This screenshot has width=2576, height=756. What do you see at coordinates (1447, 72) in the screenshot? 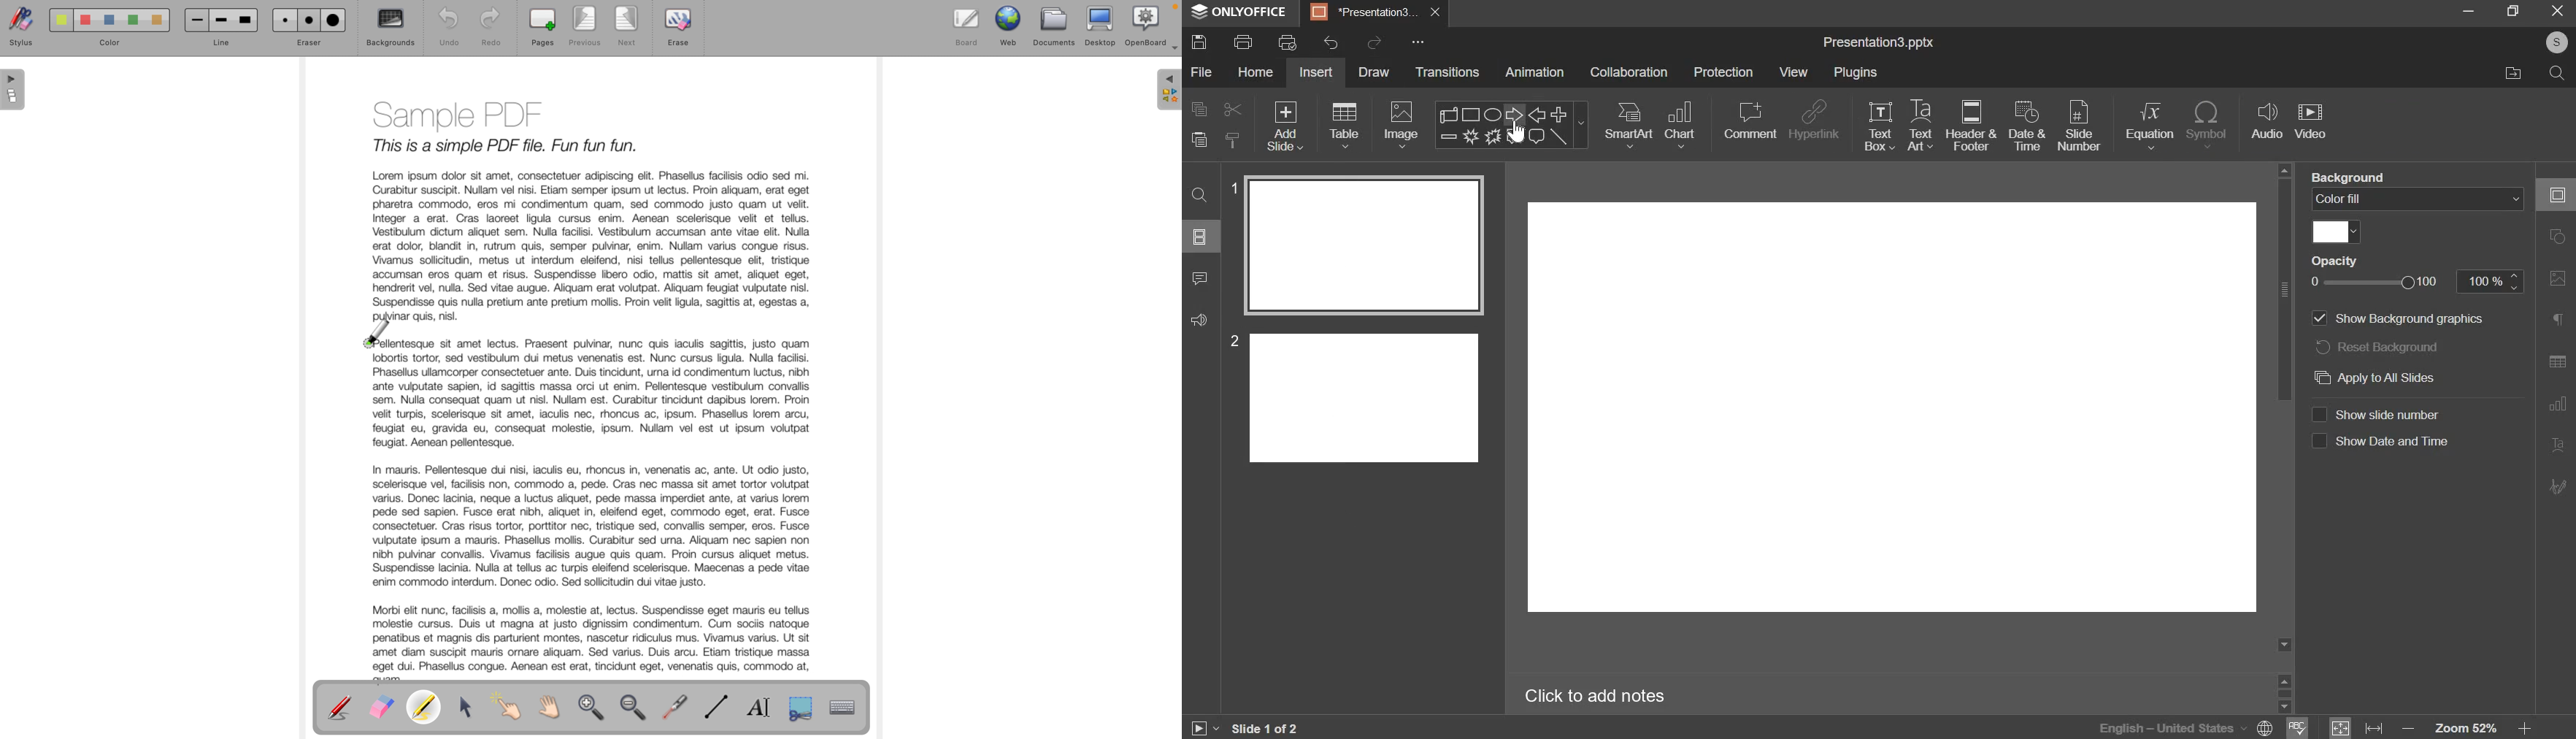
I see `transitions` at bounding box center [1447, 72].